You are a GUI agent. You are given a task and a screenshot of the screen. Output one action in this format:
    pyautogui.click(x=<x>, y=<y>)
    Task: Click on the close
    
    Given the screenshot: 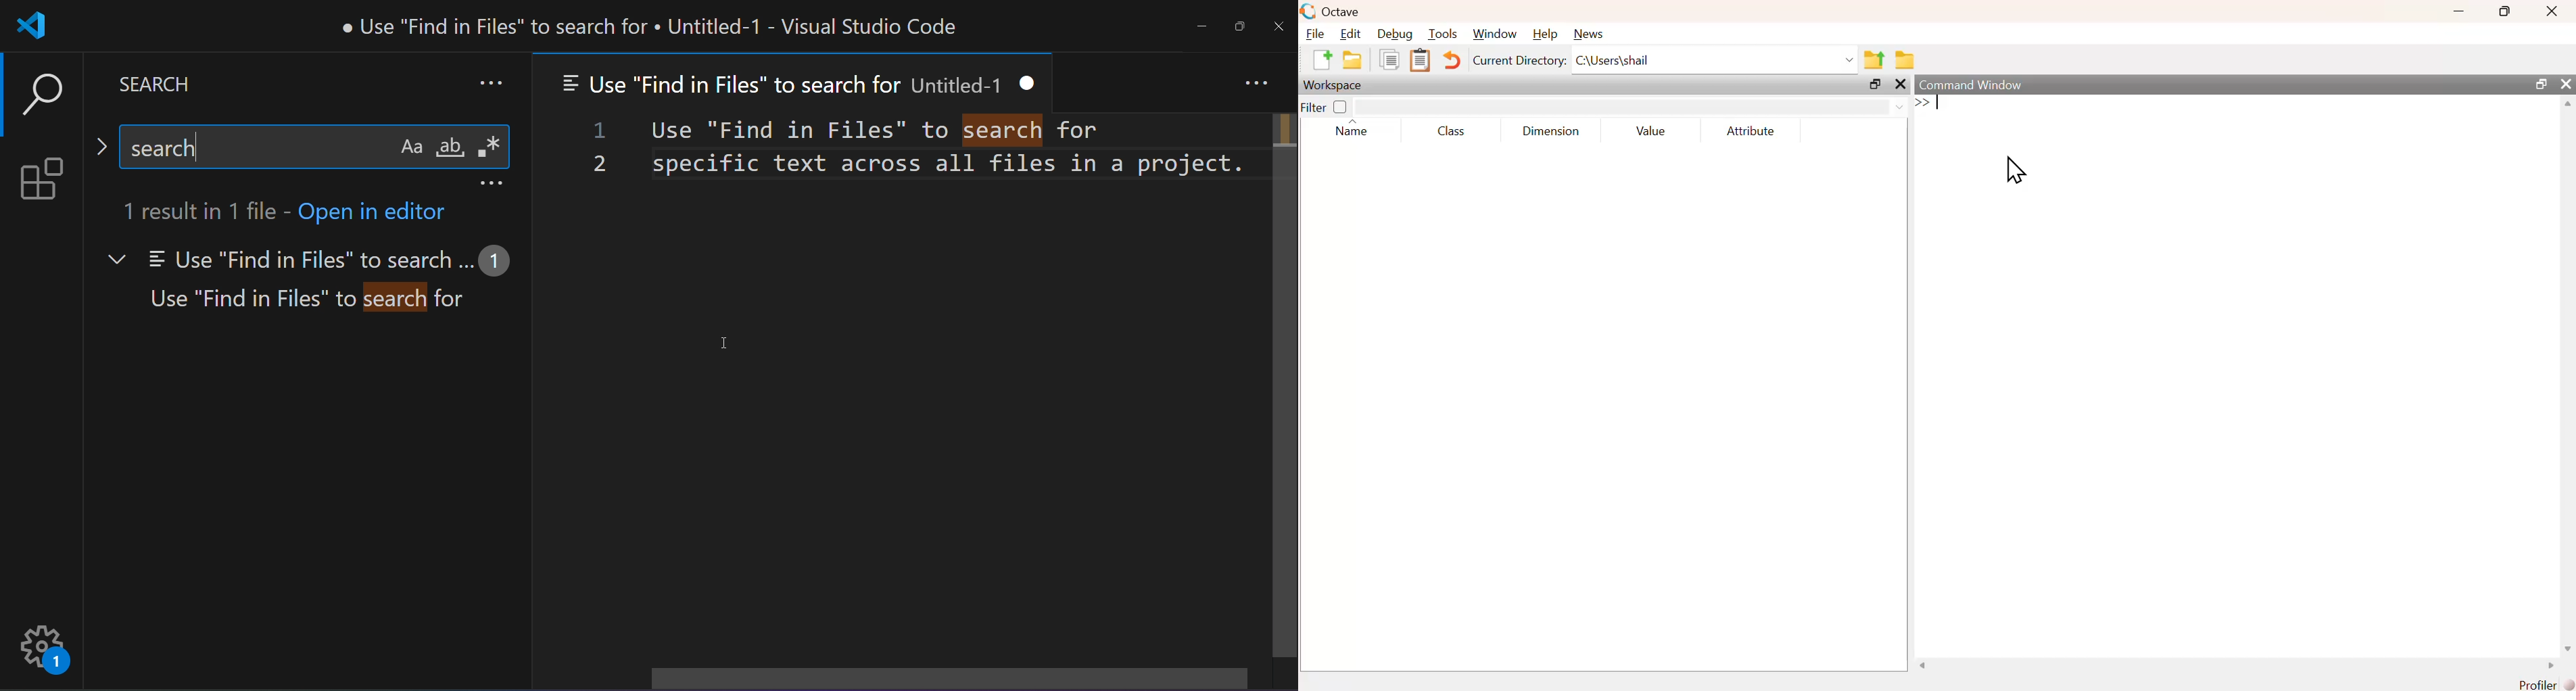 What is the action you would take?
    pyautogui.click(x=2566, y=83)
    